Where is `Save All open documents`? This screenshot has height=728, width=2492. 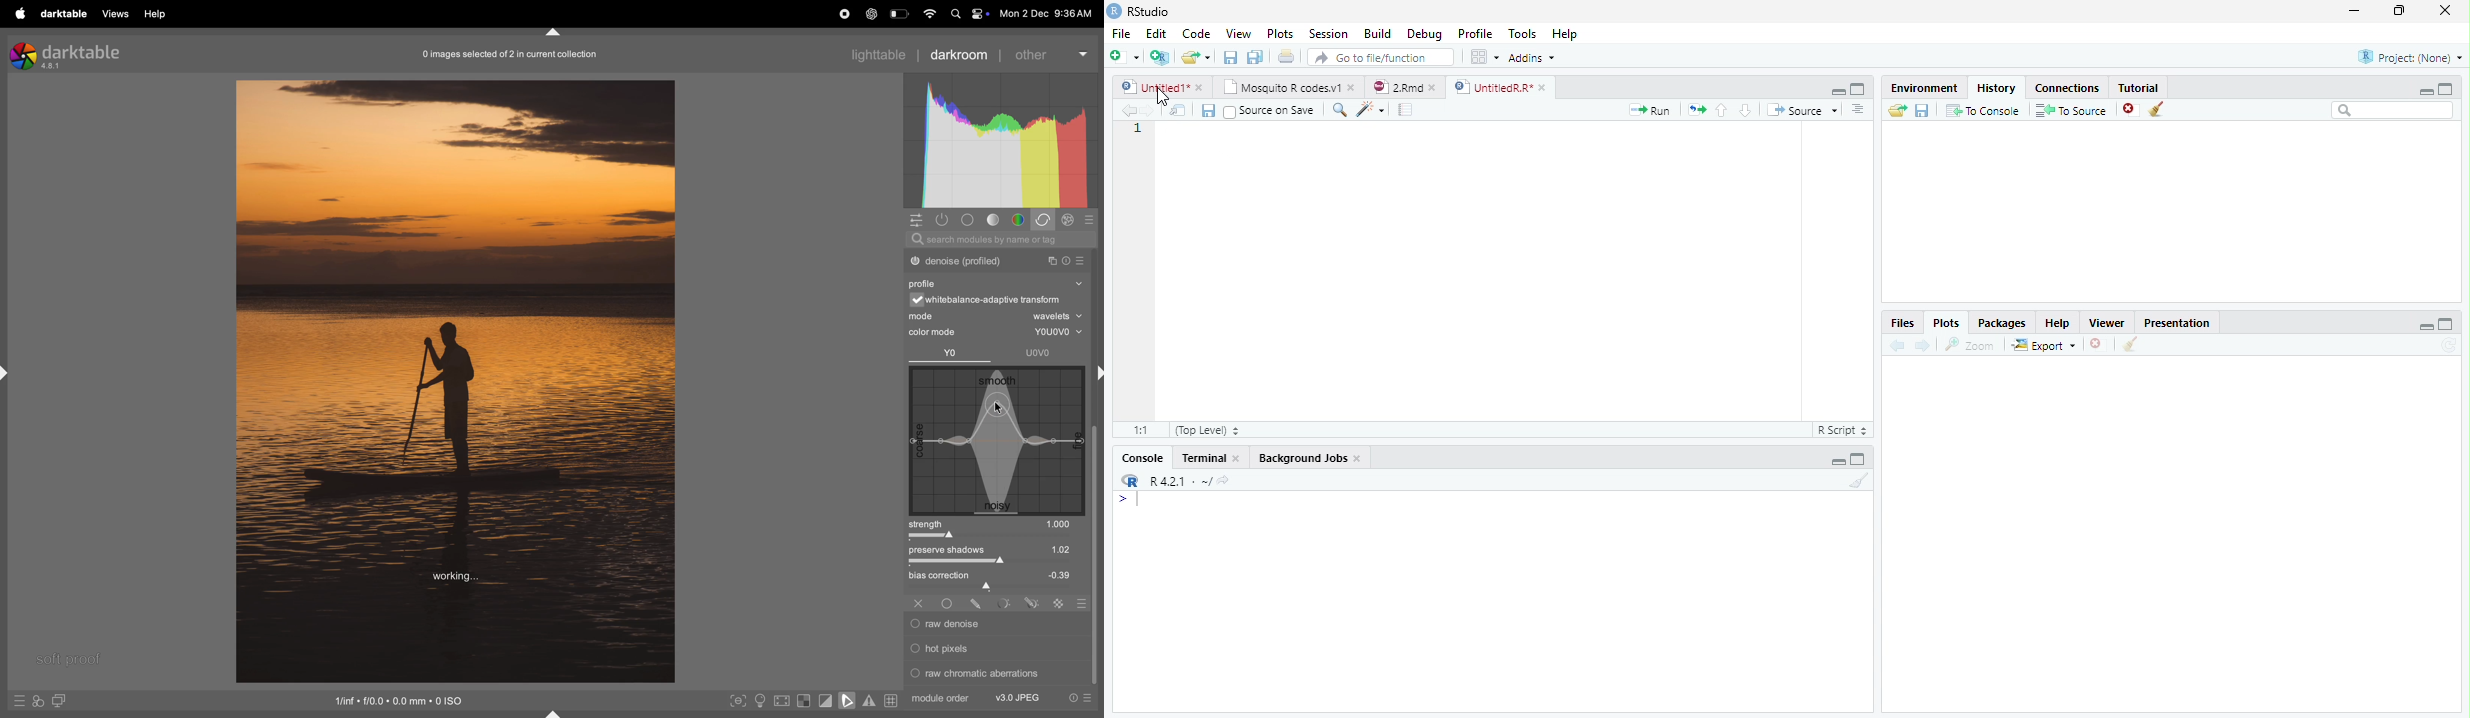 Save All open documents is located at coordinates (1254, 57).